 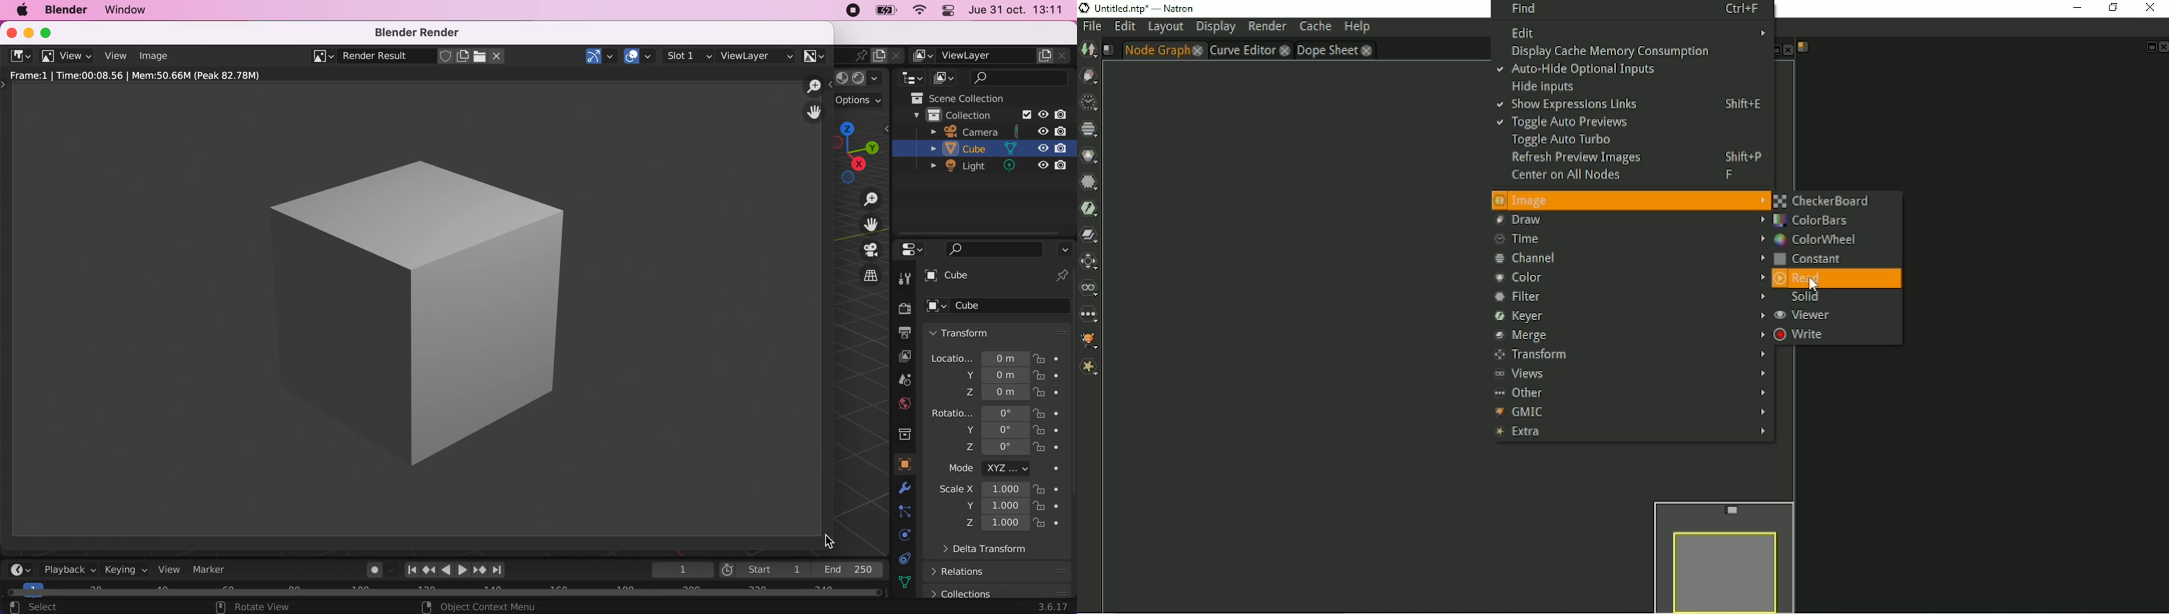 What do you see at coordinates (910, 77) in the screenshot?
I see `editor type` at bounding box center [910, 77].